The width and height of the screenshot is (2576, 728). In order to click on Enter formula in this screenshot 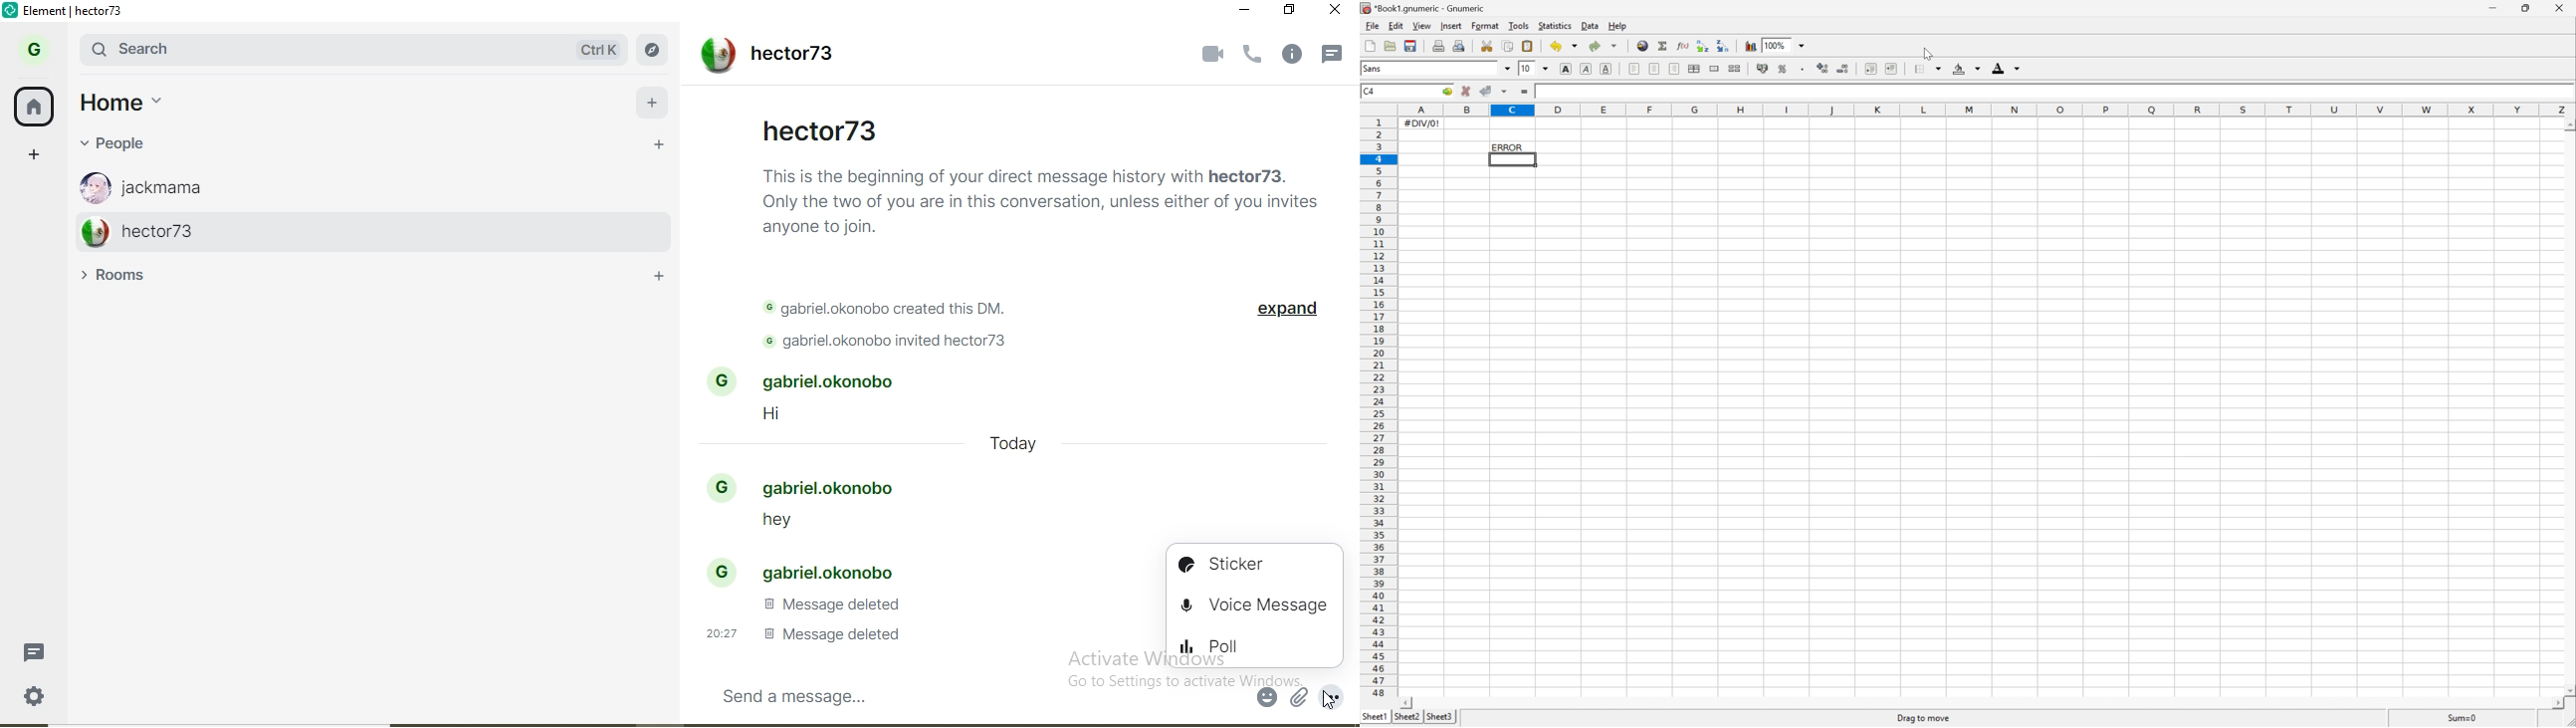, I will do `click(1523, 90)`.